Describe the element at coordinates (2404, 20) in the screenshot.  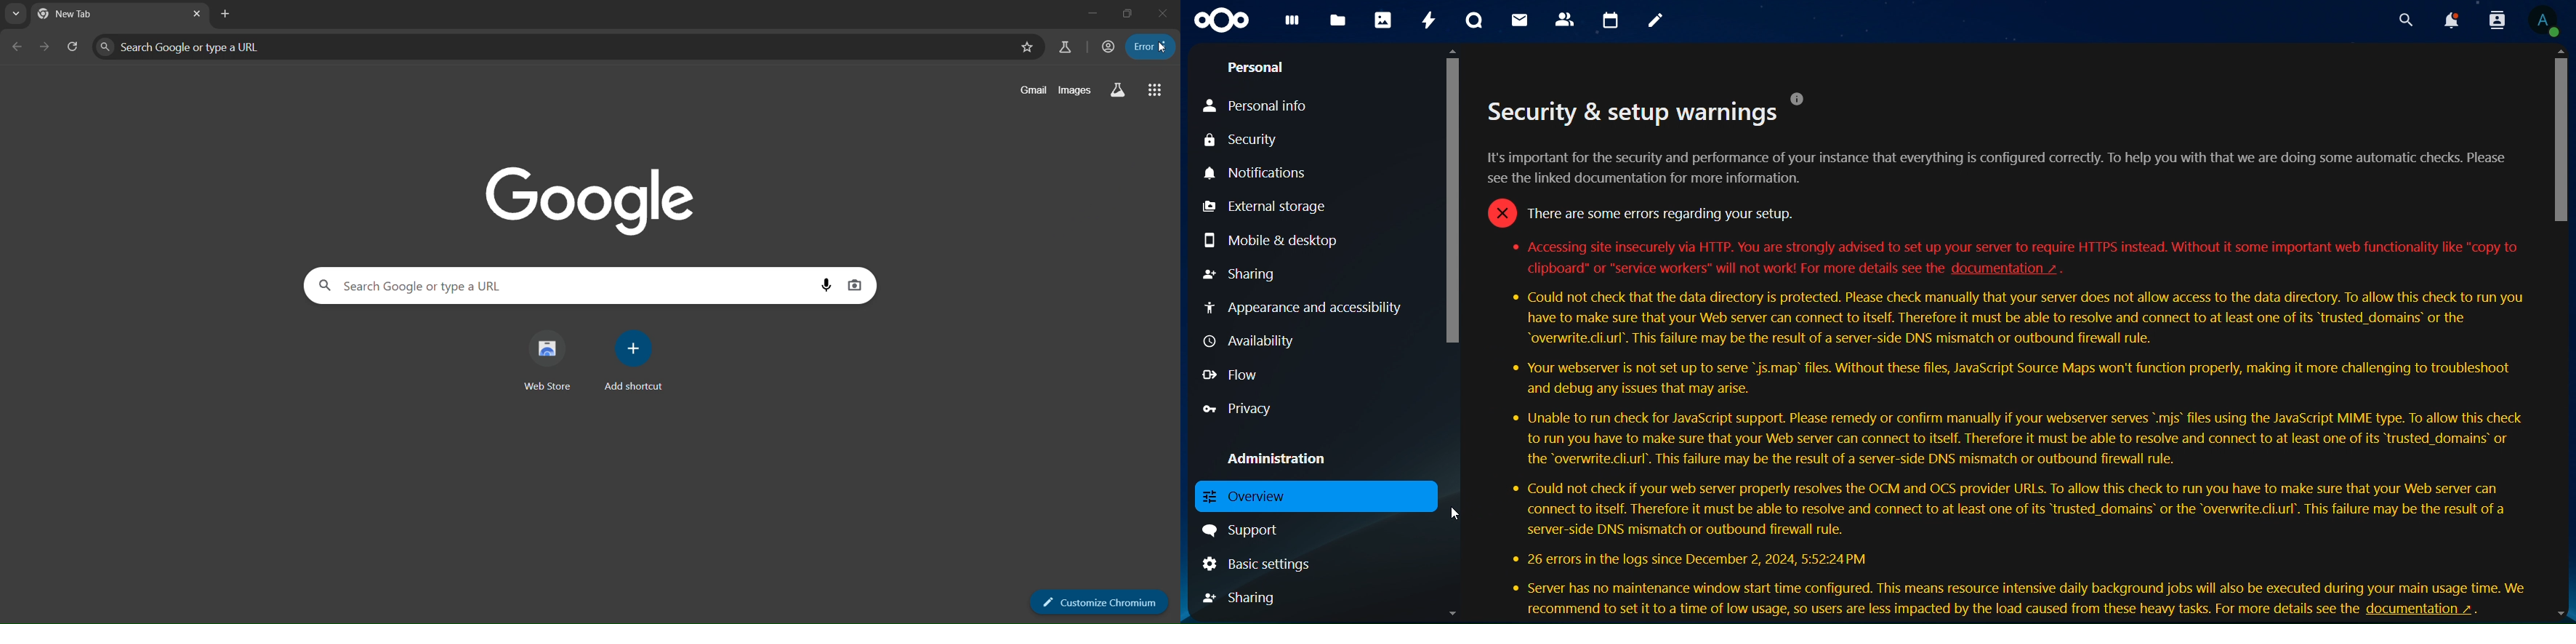
I see `search` at that location.